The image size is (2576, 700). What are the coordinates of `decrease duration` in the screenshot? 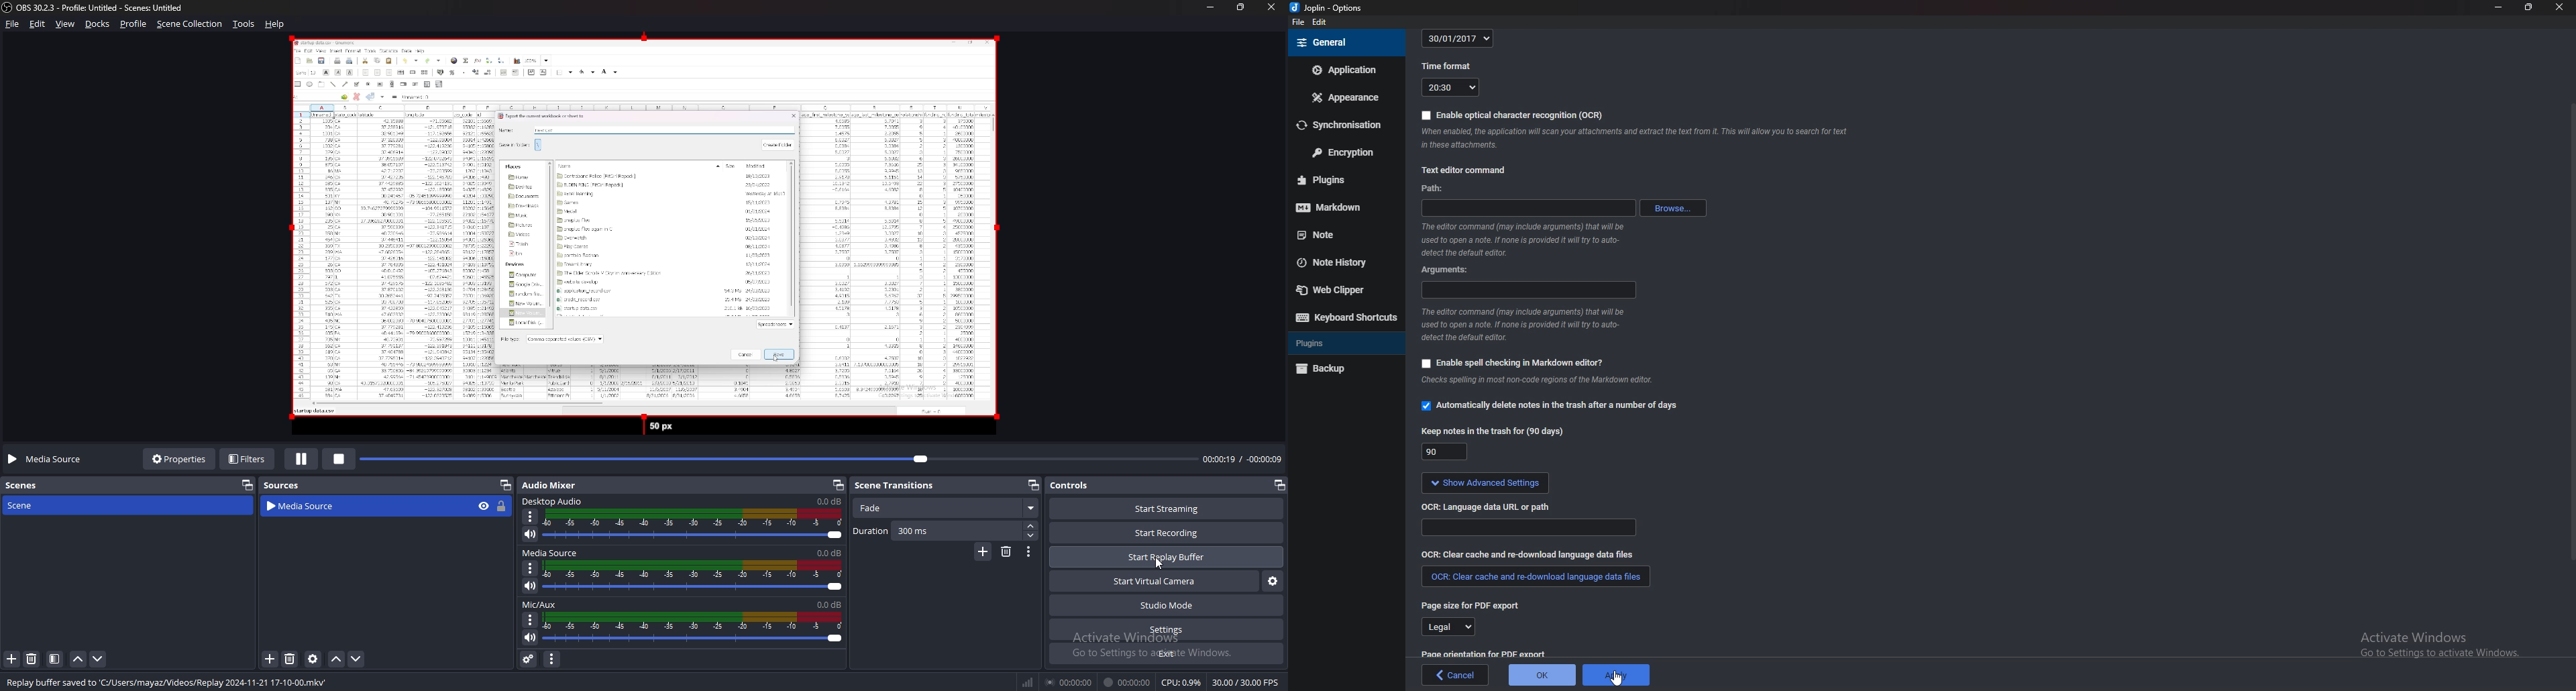 It's located at (1032, 536).